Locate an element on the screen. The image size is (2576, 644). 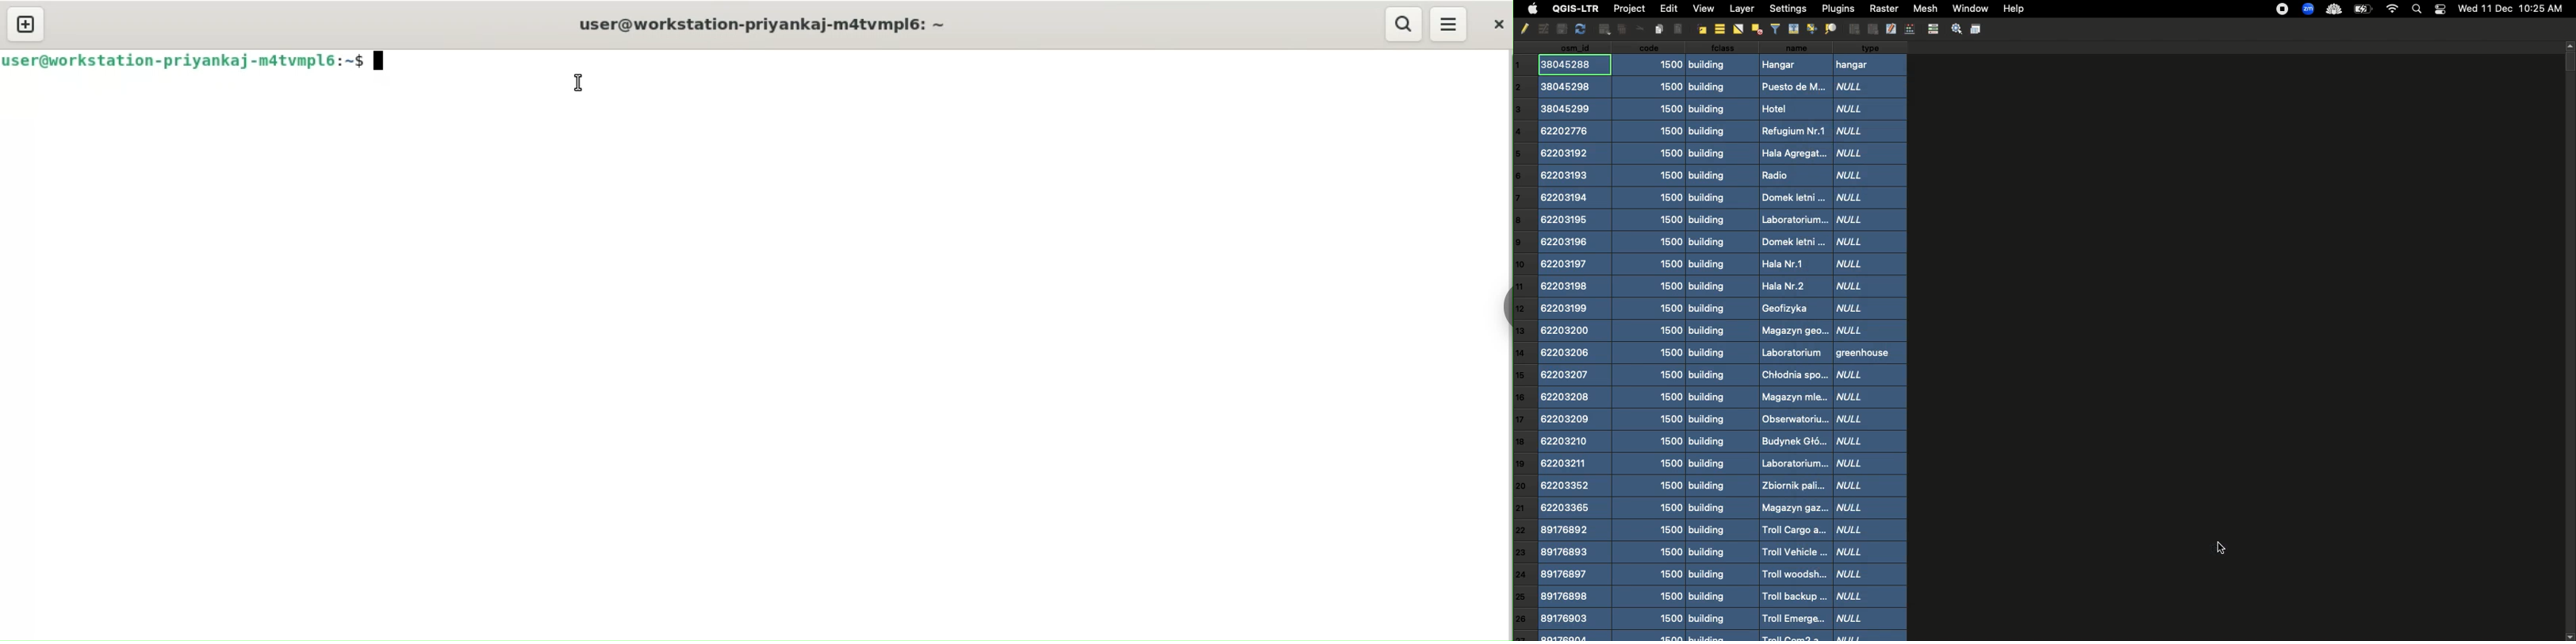
Settings is located at coordinates (1787, 8).